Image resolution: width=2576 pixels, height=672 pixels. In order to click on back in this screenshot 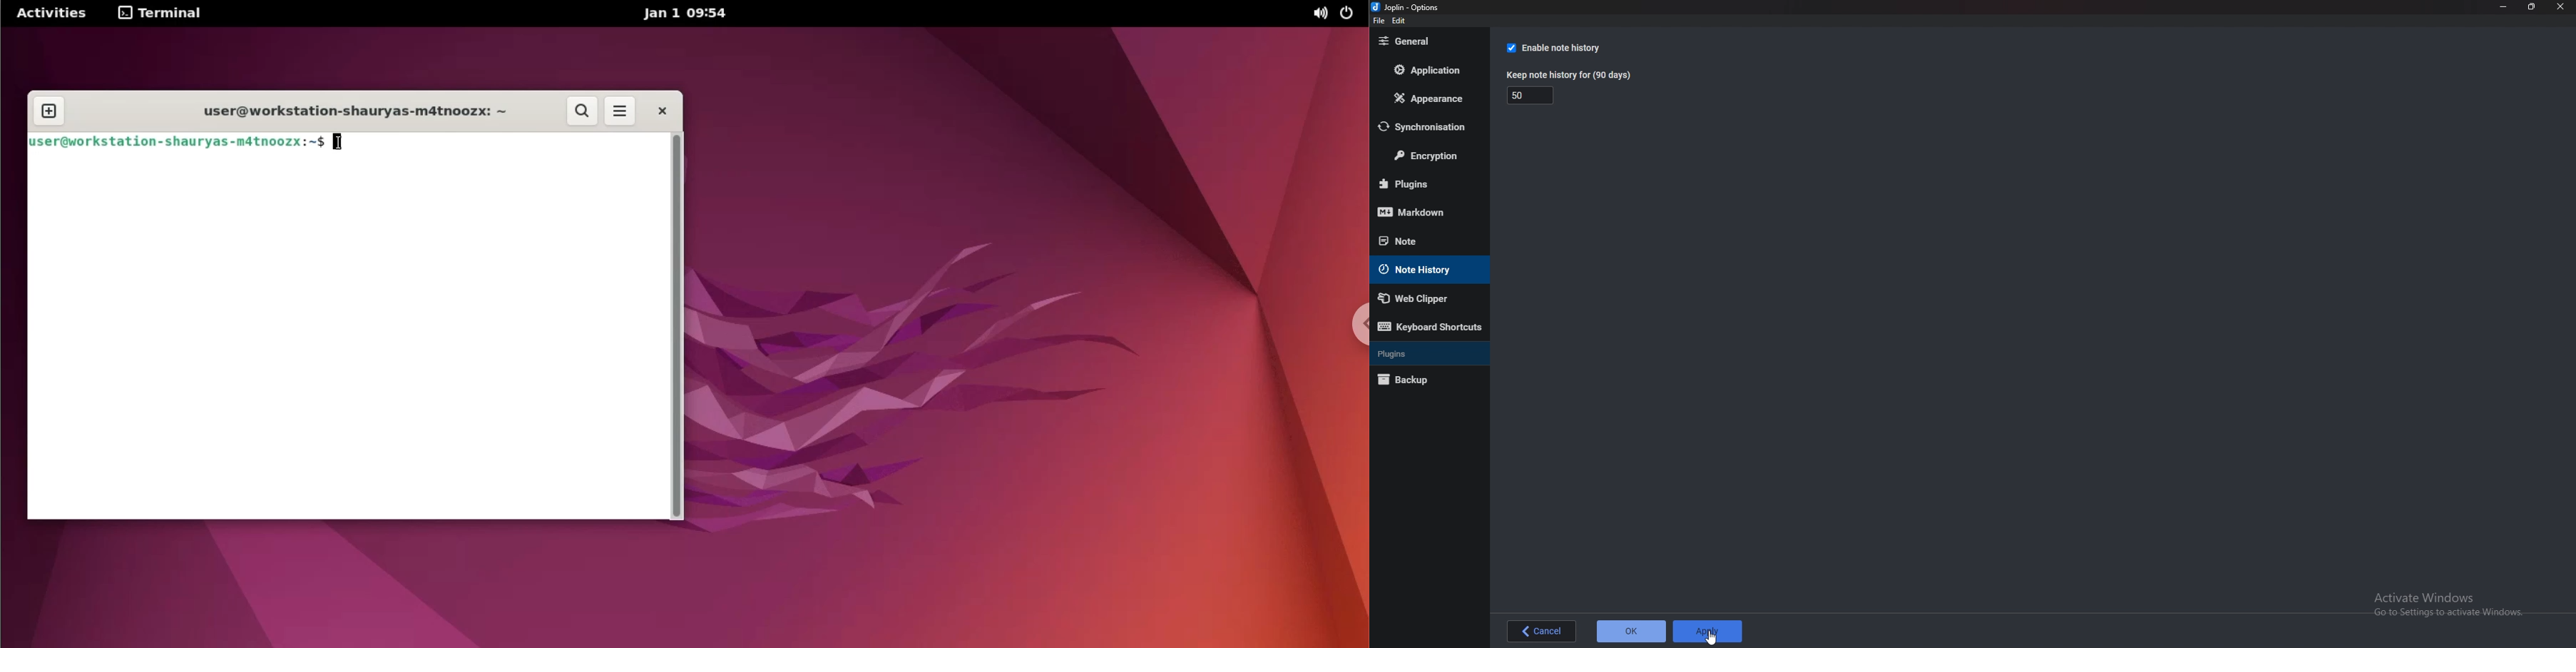, I will do `click(1542, 632)`.